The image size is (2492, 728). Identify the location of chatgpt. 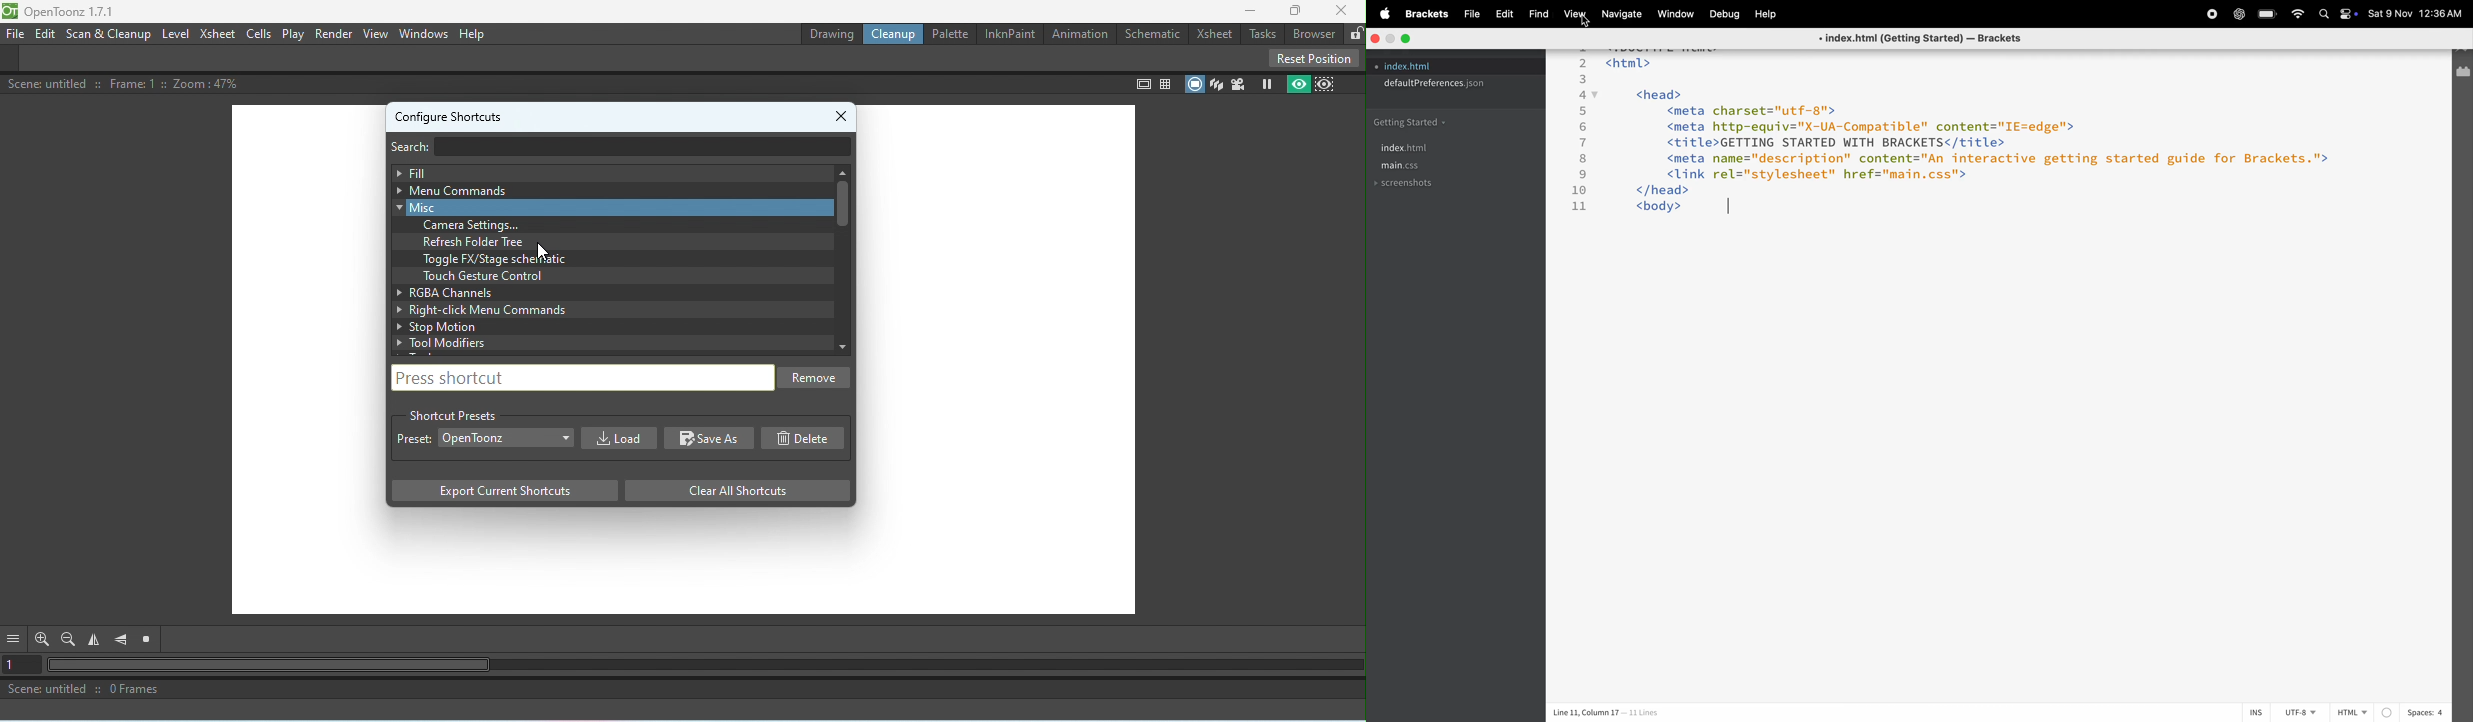
(2239, 14).